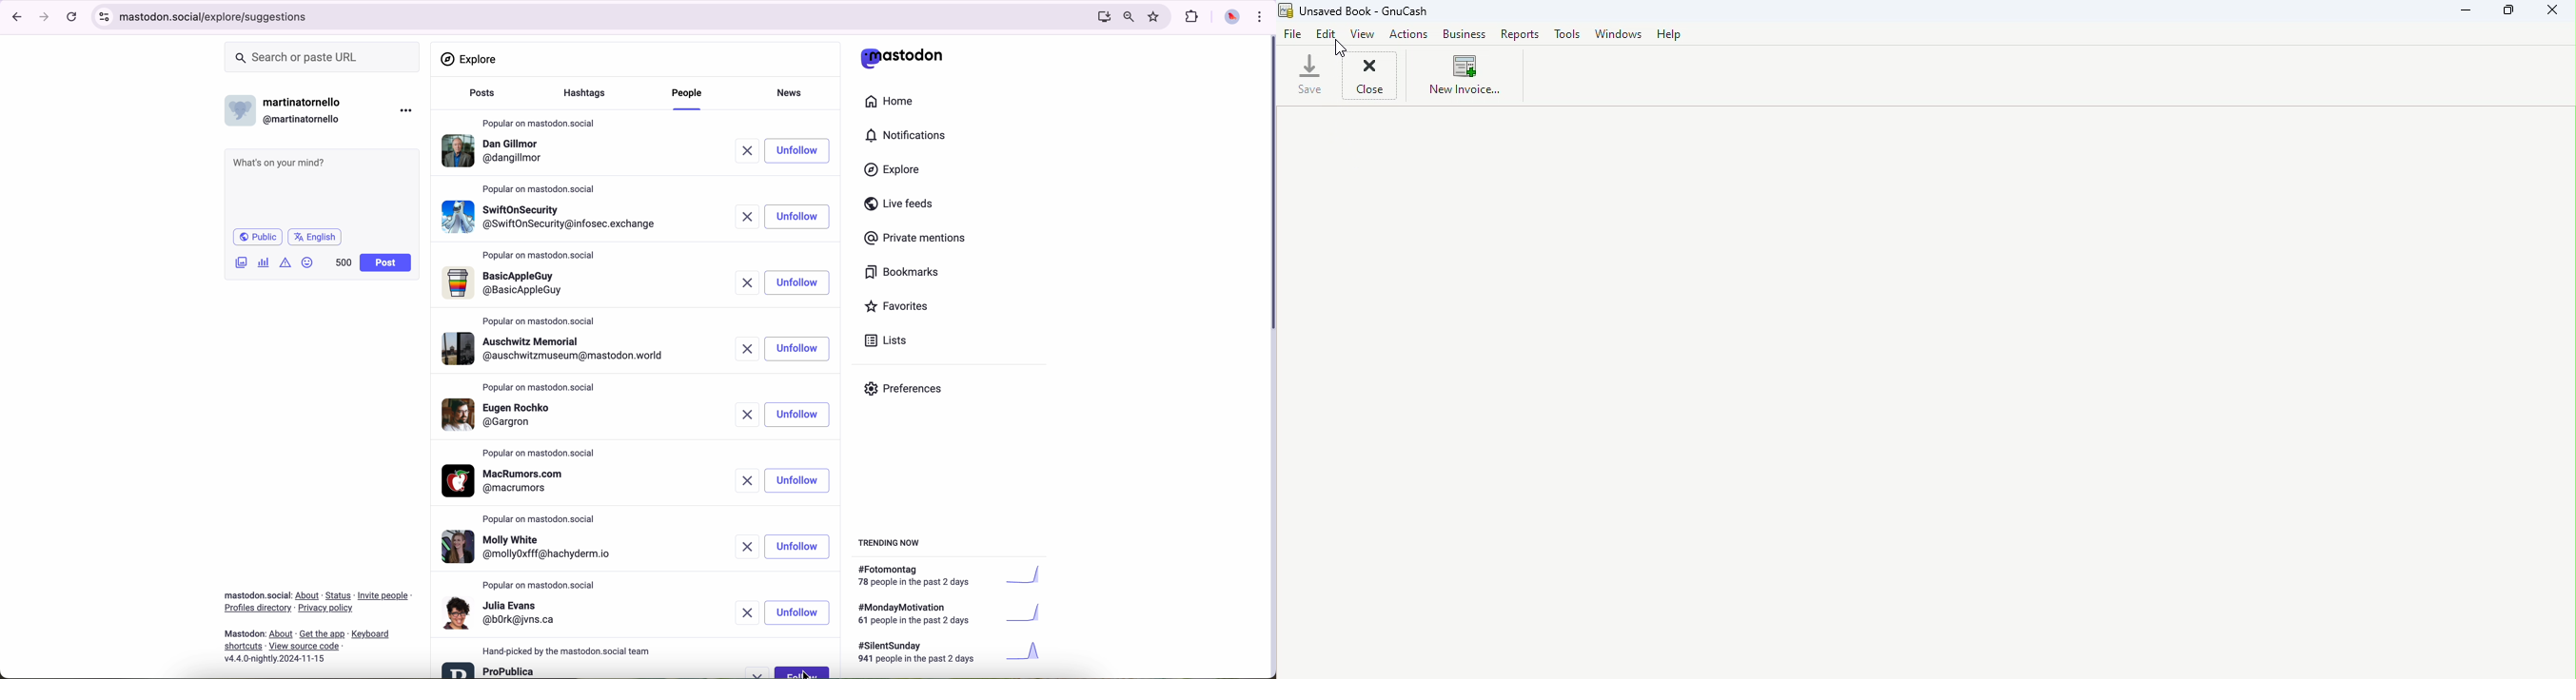 The width and height of the screenshot is (2576, 700). Describe the element at coordinates (409, 110) in the screenshot. I see `more options` at that location.